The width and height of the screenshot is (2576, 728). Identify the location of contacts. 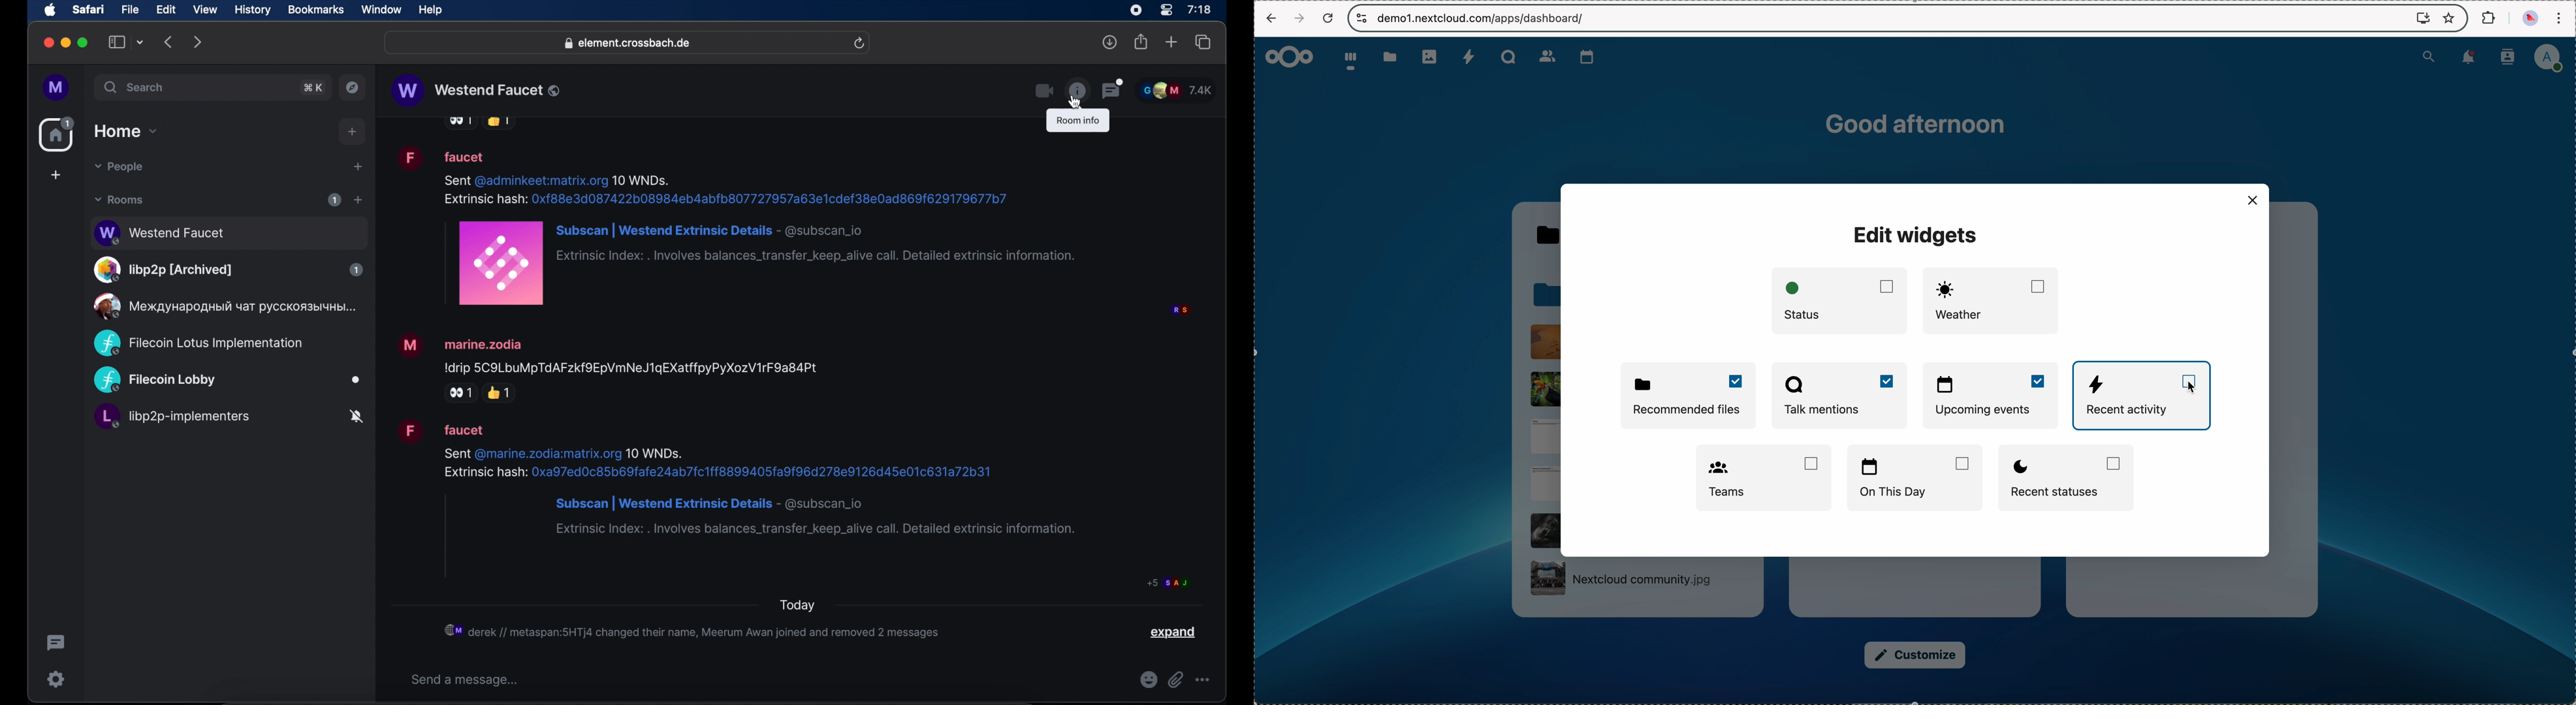
(2508, 57).